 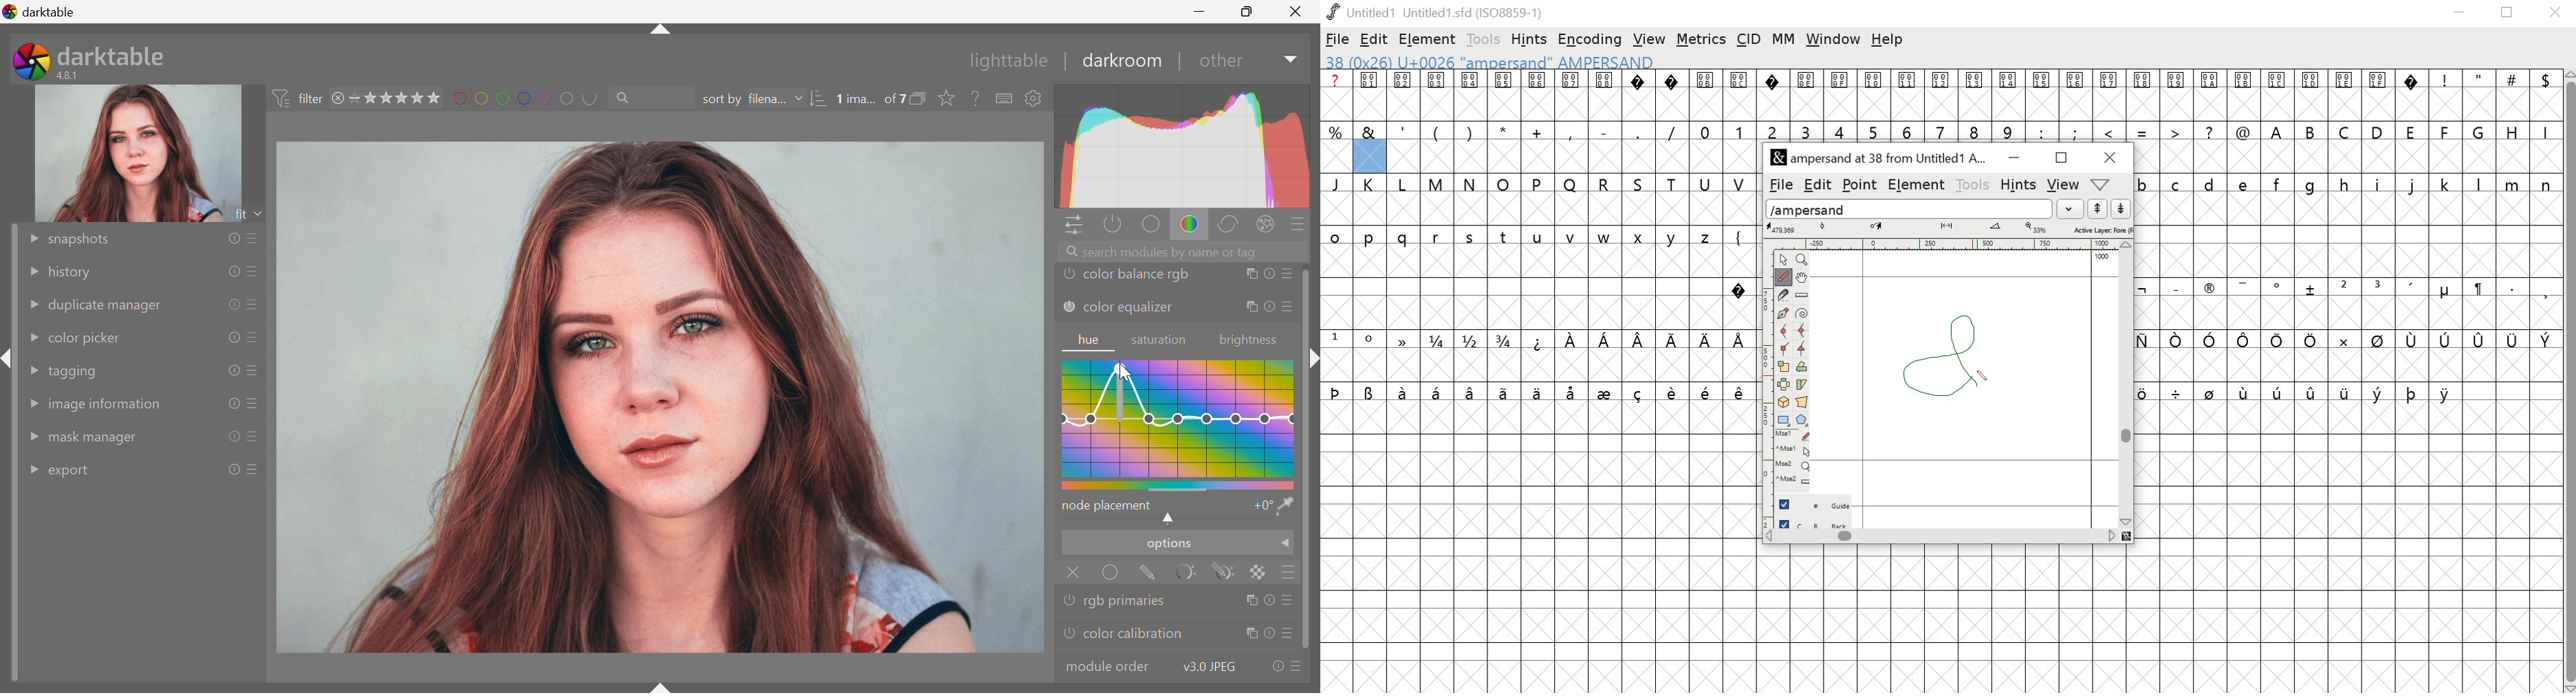 What do you see at coordinates (2512, 130) in the screenshot?
I see `H` at bounding box center [2512, 130].